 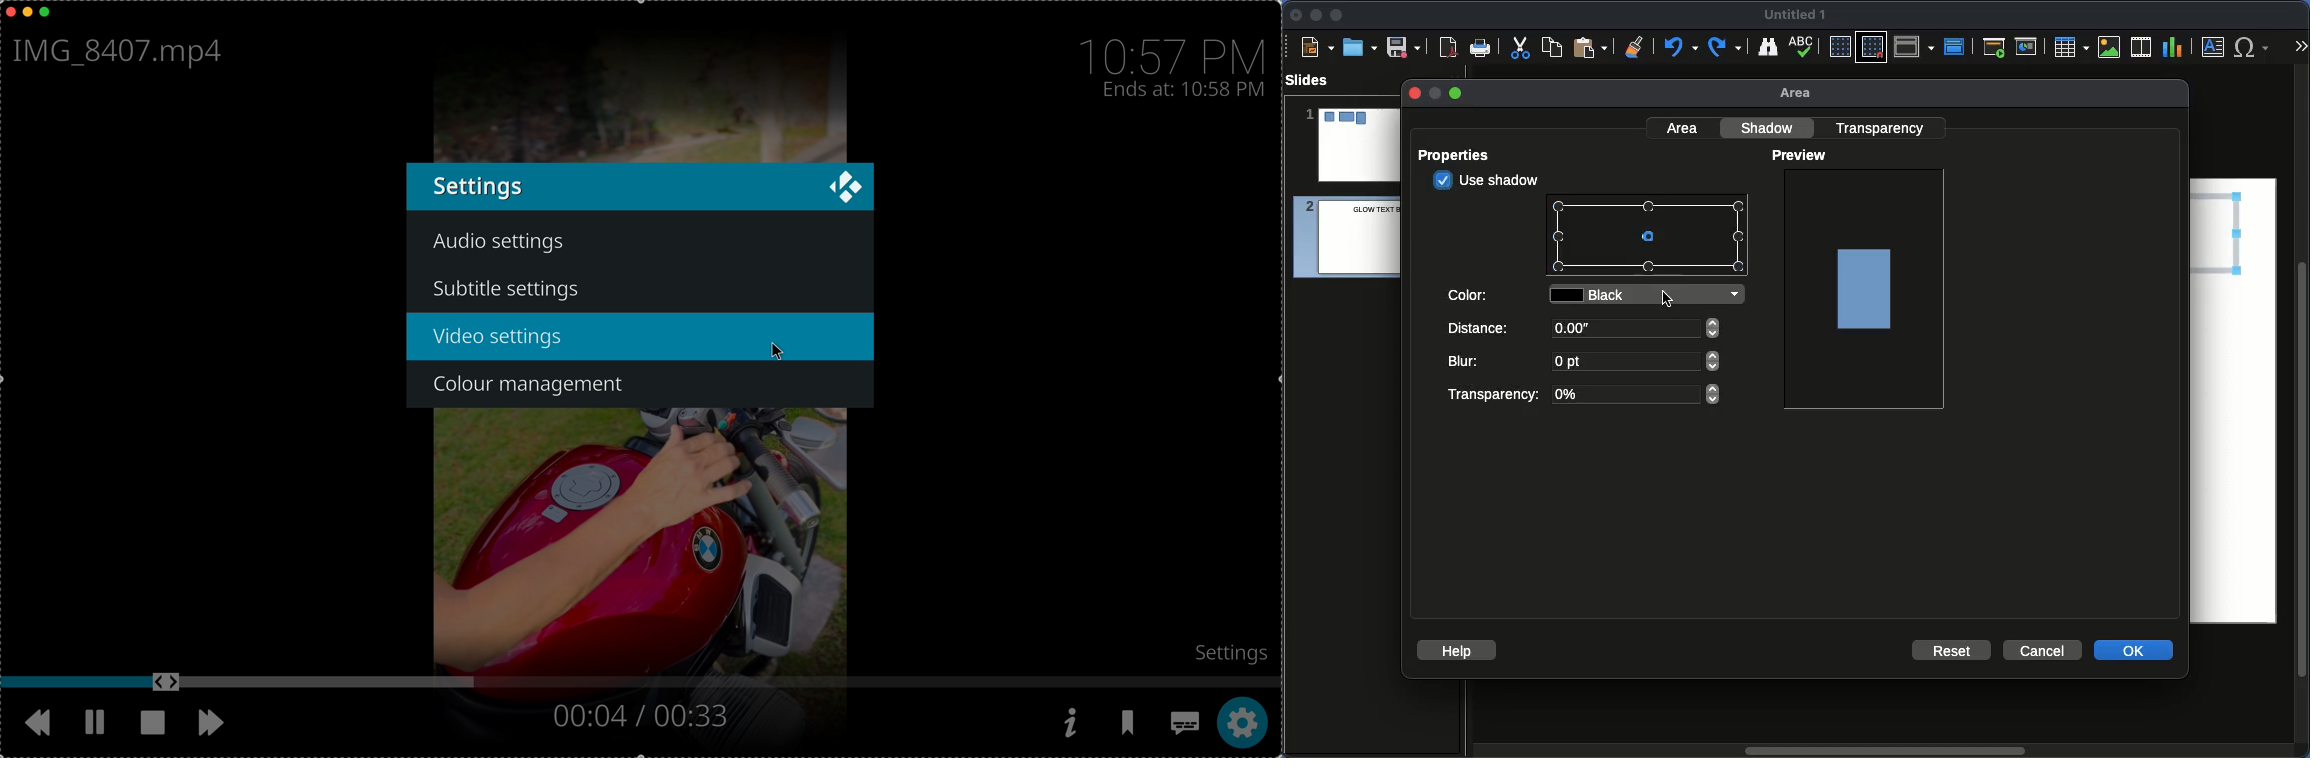 I want to click on subtitles, so click(x=1183, y=725).